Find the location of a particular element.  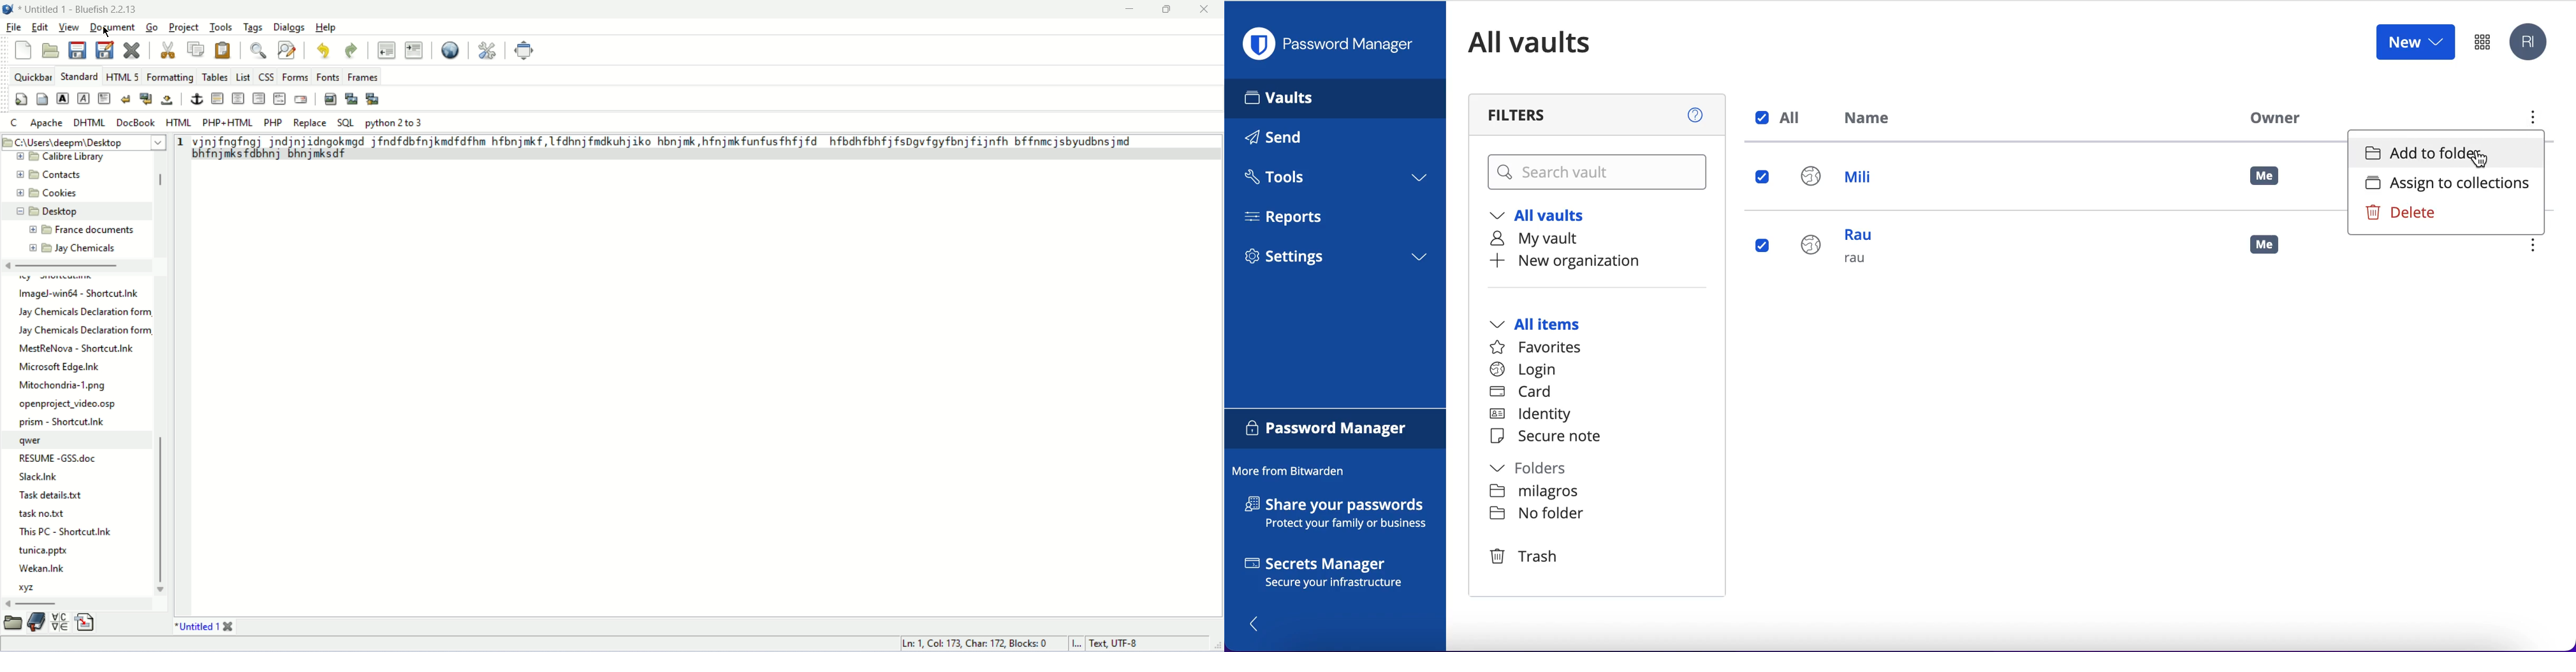

login is located at coordinates (1523, 370).